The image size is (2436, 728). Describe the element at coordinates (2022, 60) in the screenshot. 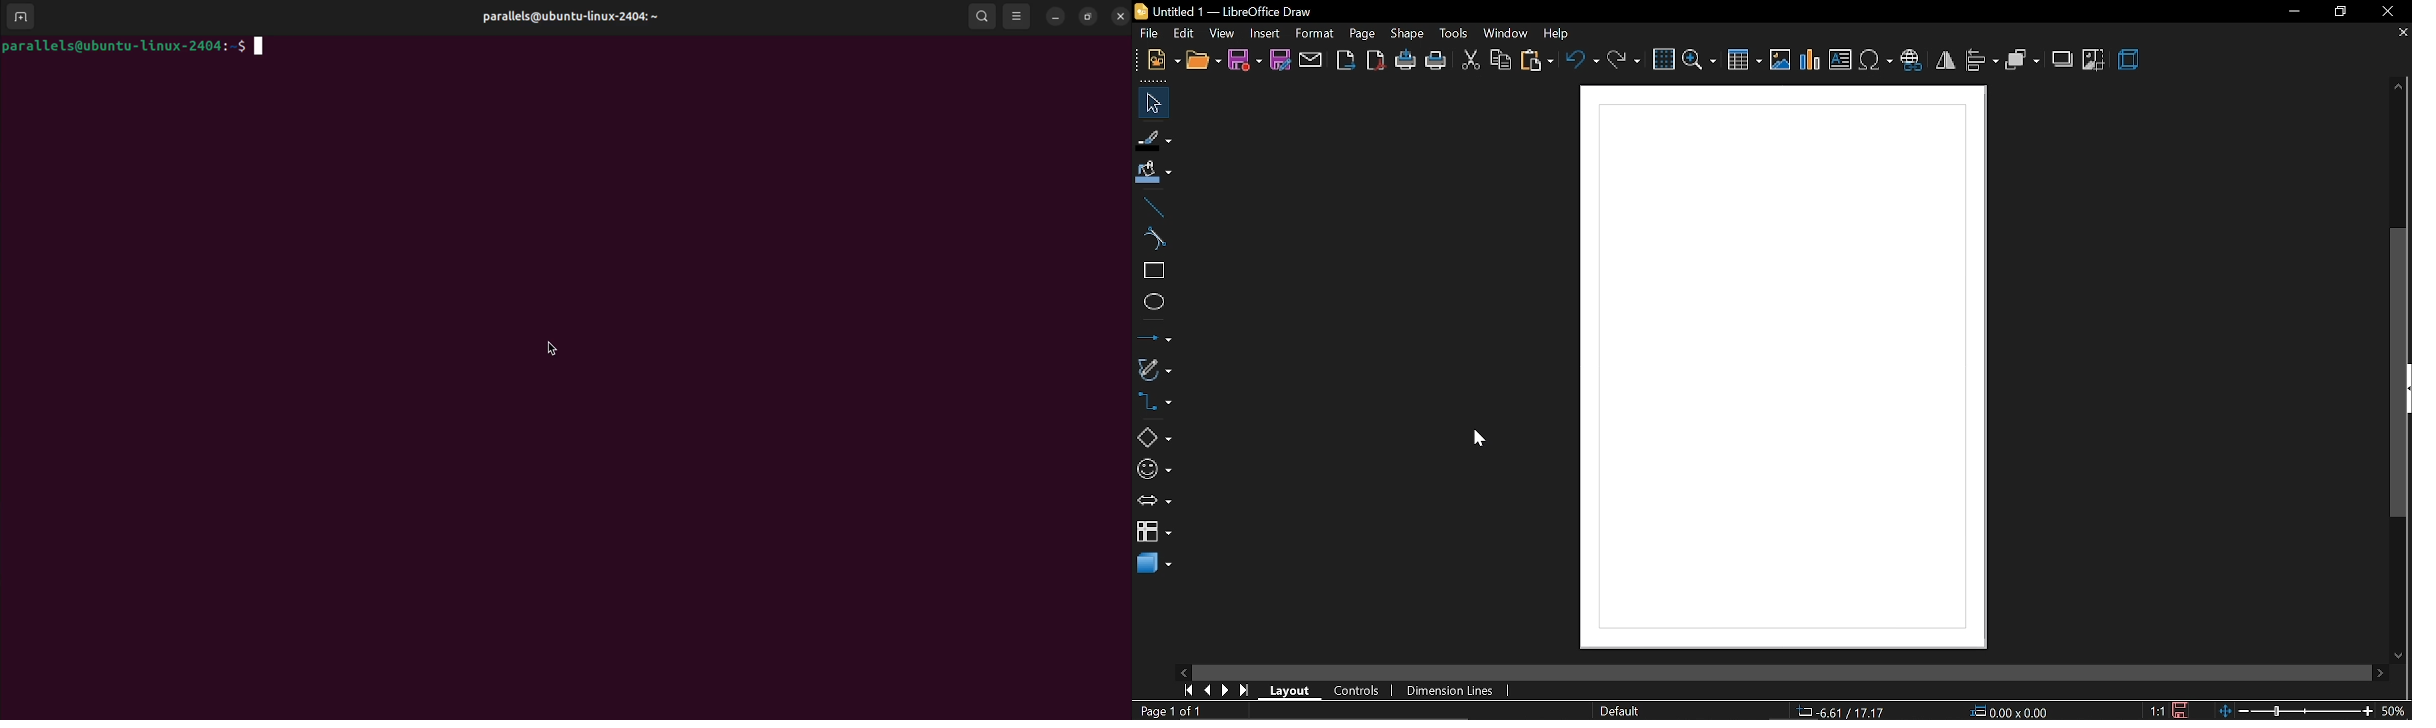

I see `arrange` at that location.